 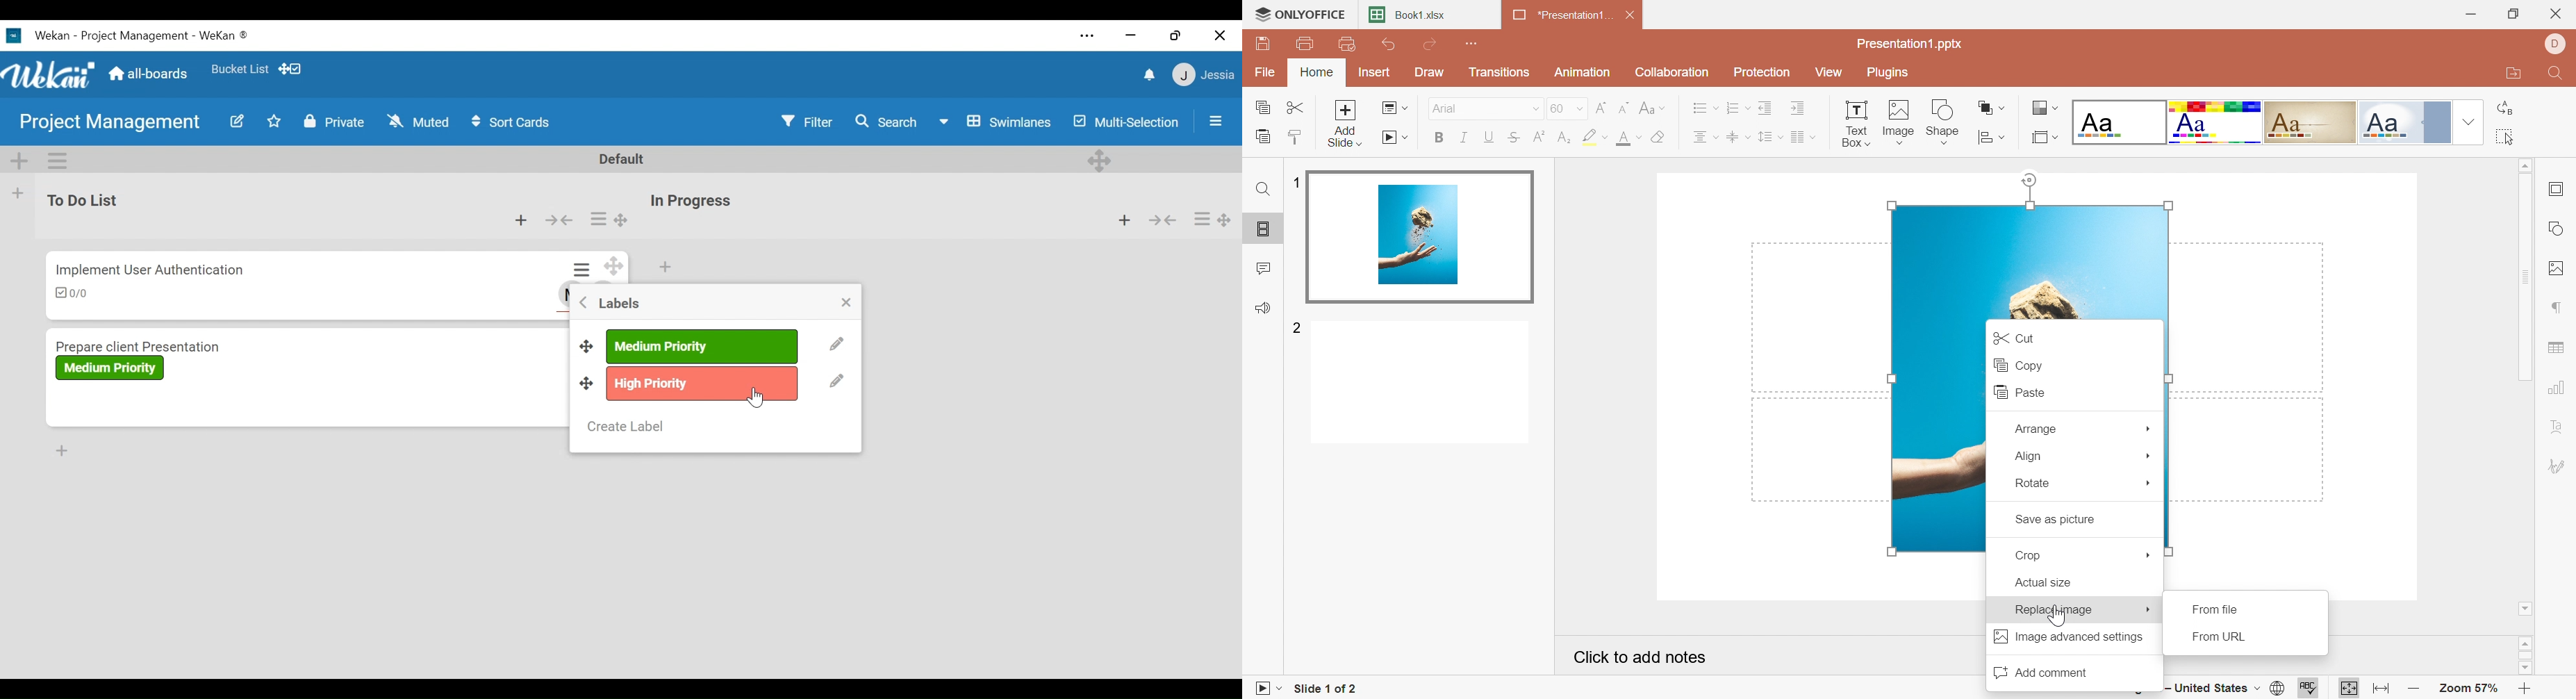 I want to click on Edit, so click(x=836, y=344).